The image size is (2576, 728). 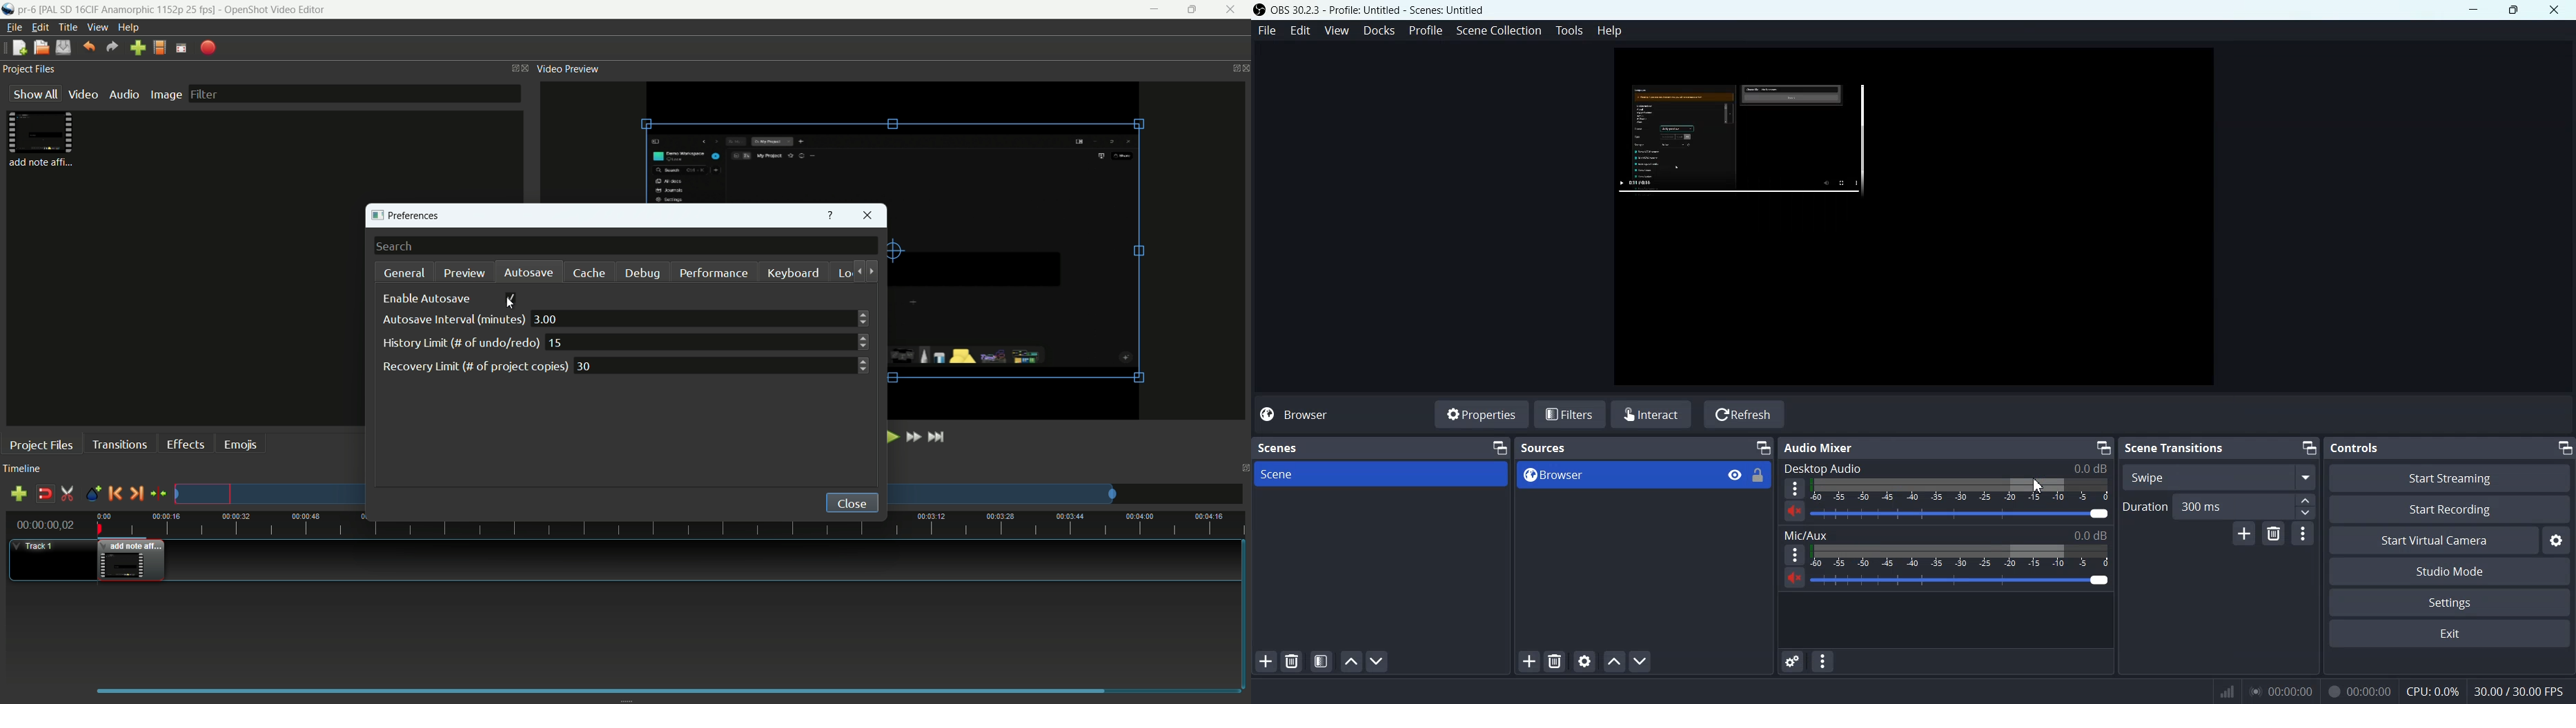 What do you see at coordinates (1965, 556) in the screenshot?
I see `Volume Indicator` at bounding box center [1965, 556].